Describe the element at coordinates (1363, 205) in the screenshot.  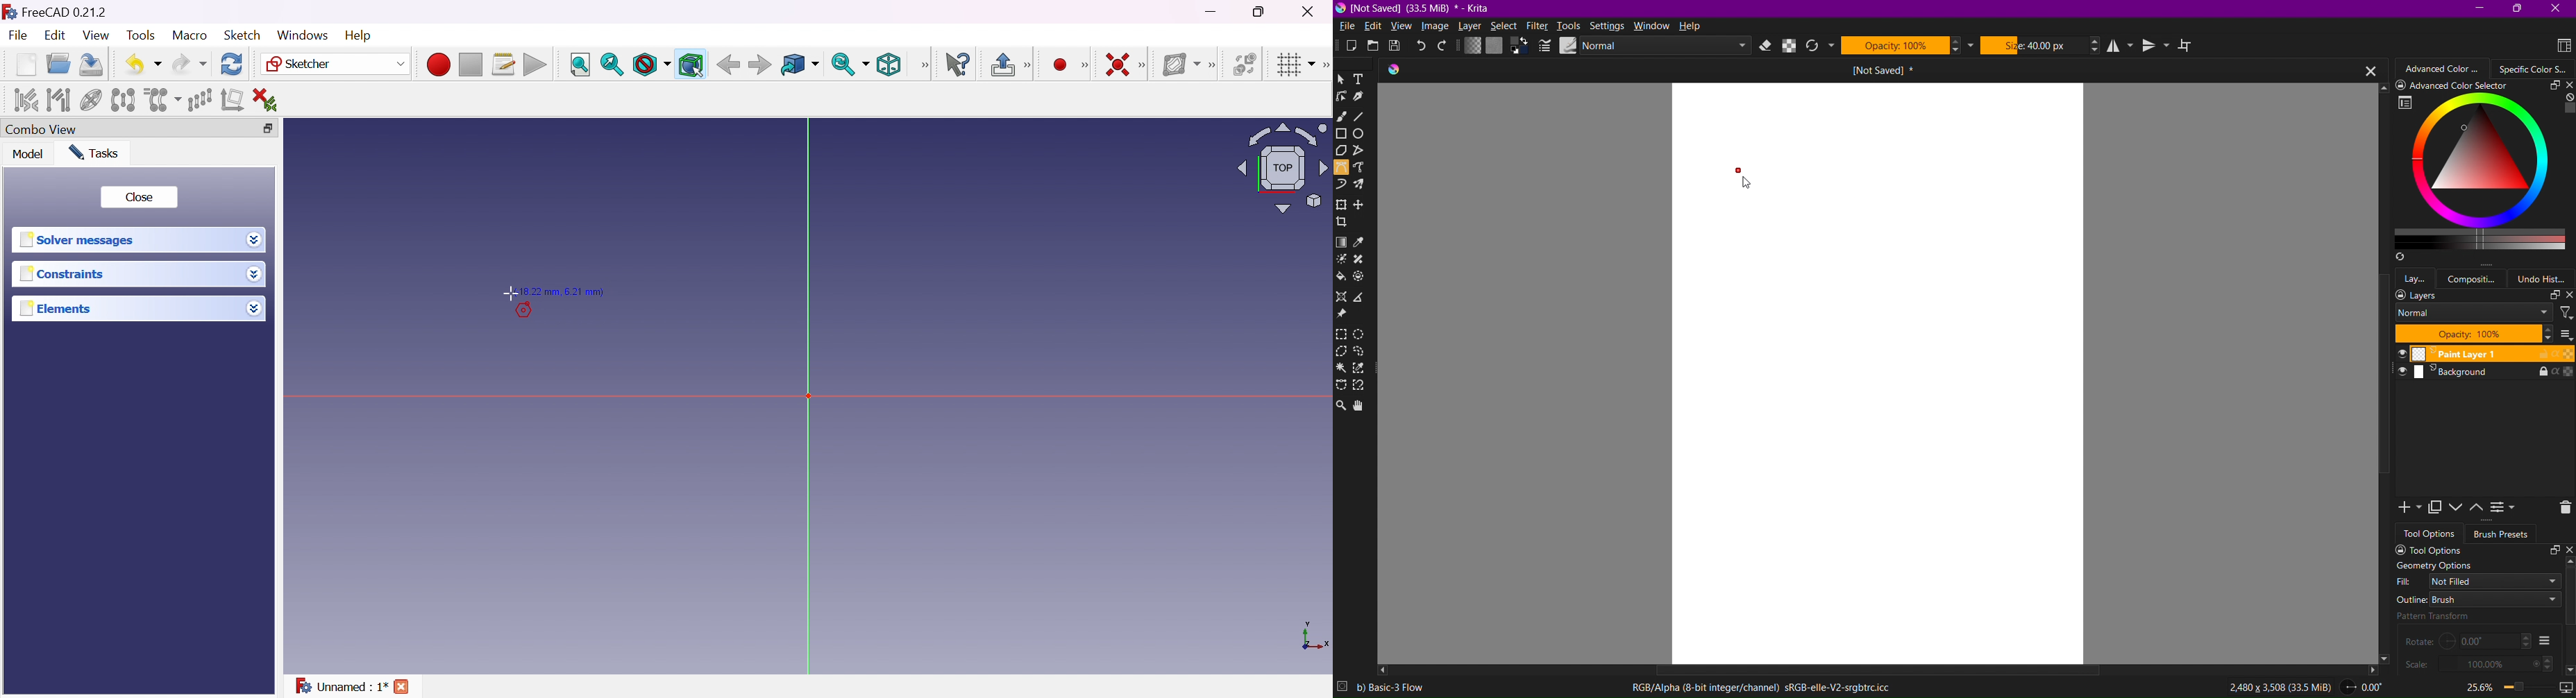
I see `Move a Layer` at that location.